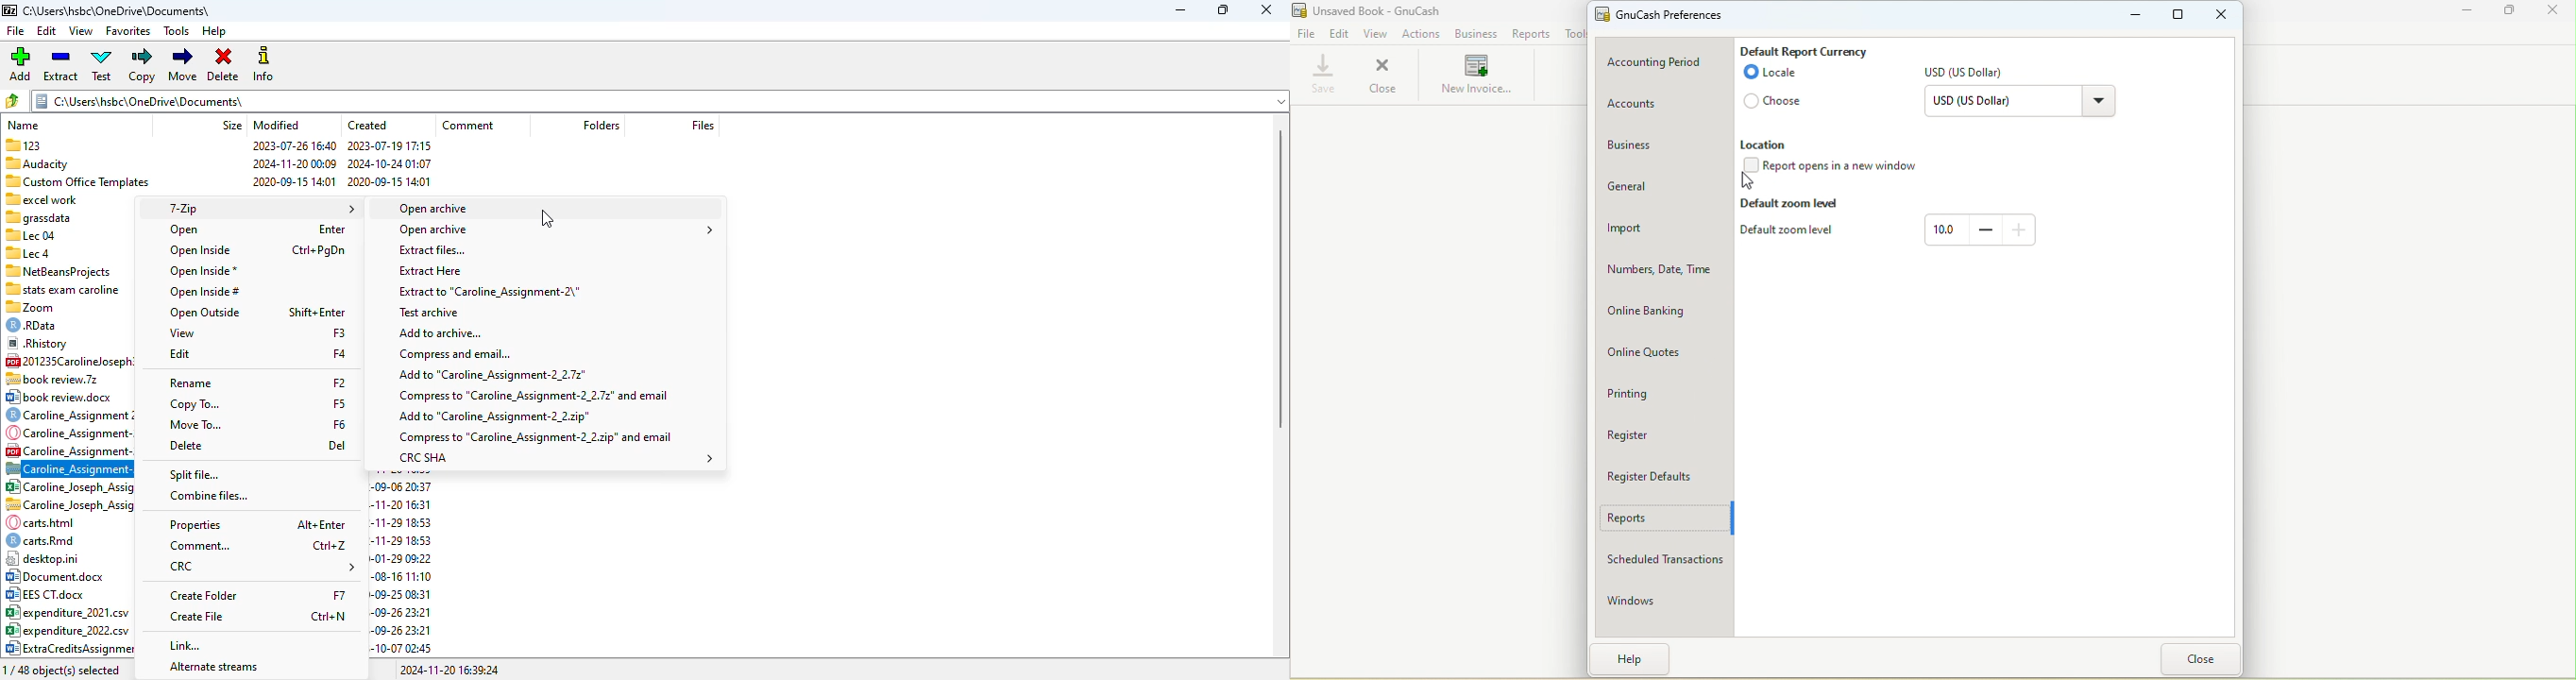 This screenshot has height=700, width=2576. What do you see at coordinates (259, 209) in the screenshot?
I see `7-Zip` at bounding box center [259, 209].